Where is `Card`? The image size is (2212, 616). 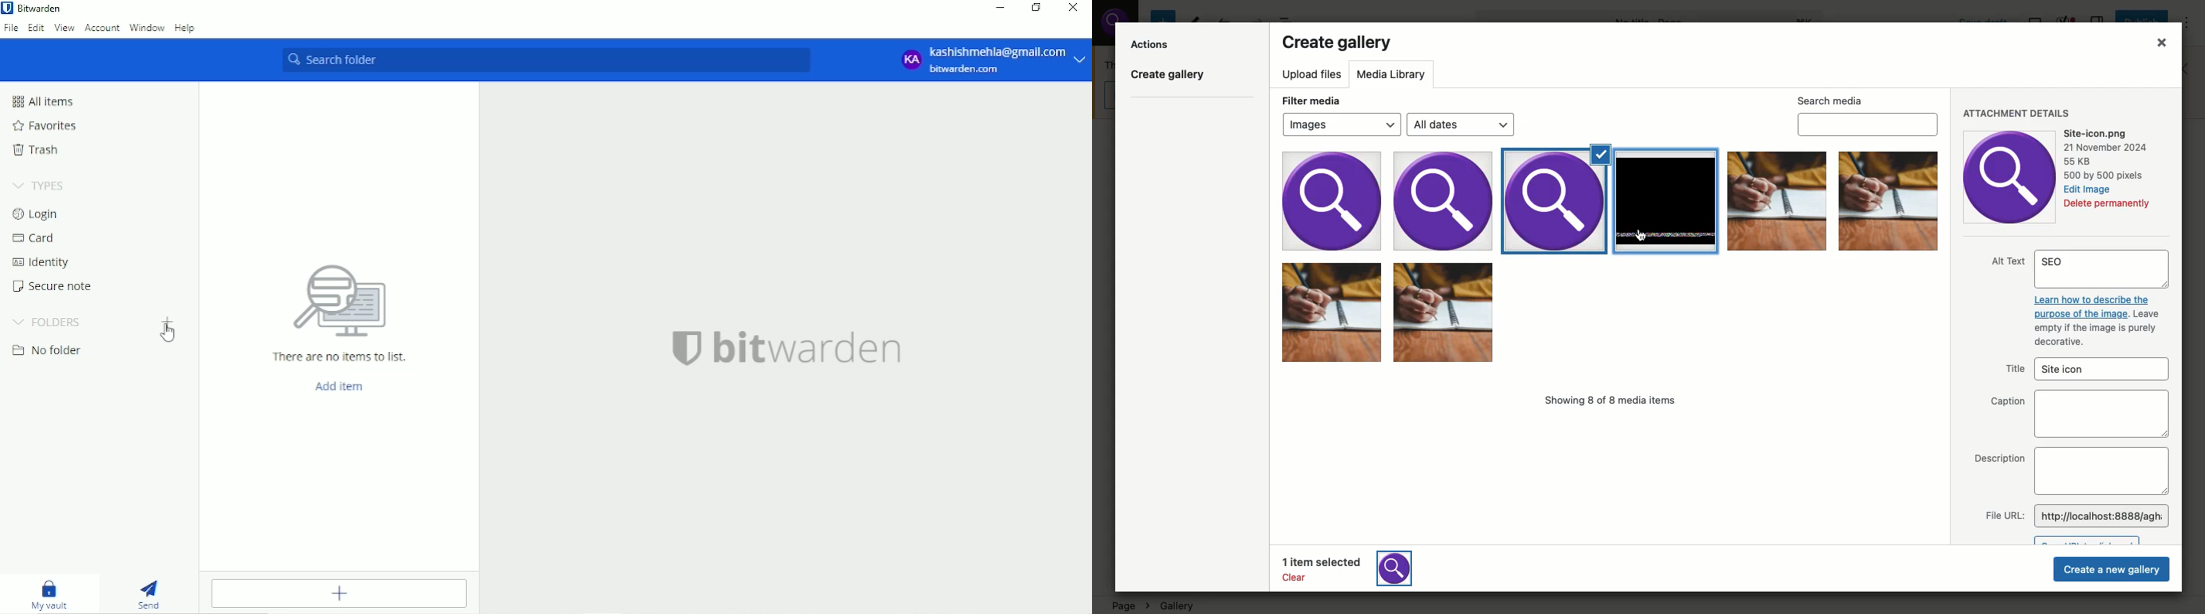 Card is located at coordinates (38, 239).